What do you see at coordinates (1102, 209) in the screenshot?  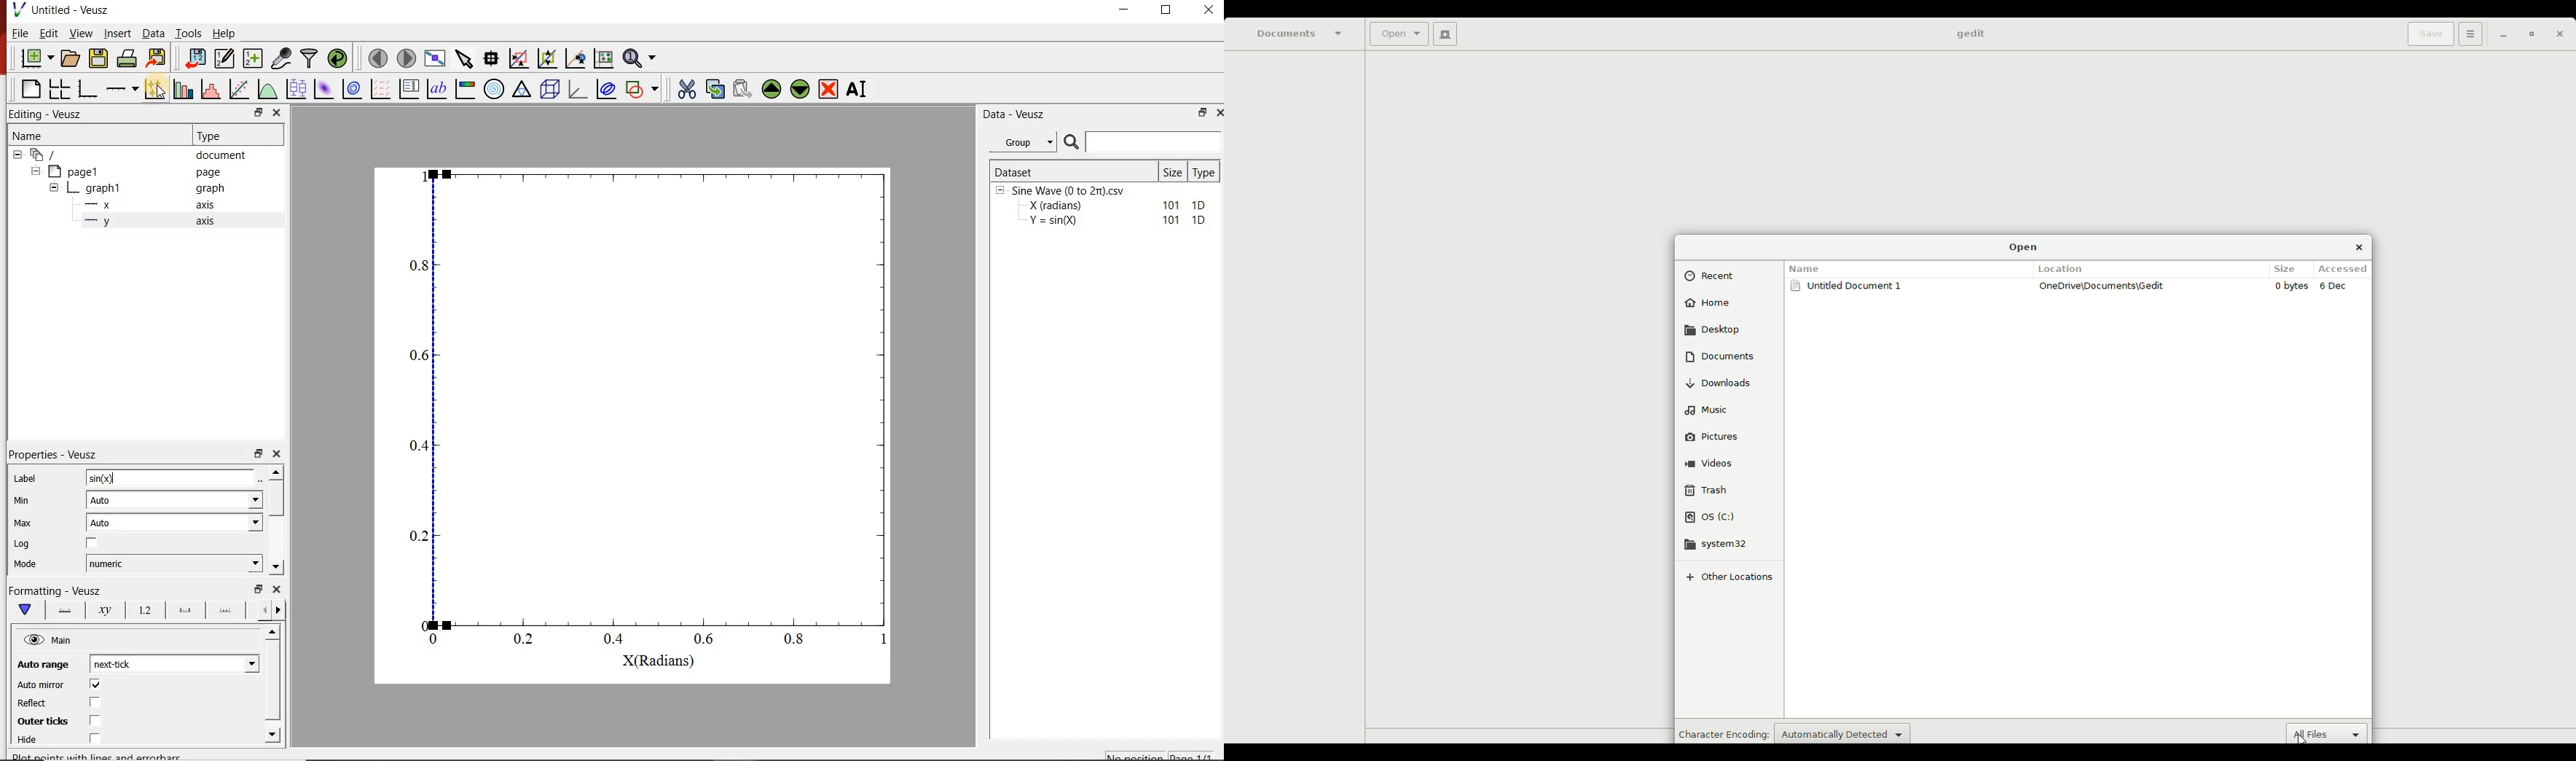 I see `Sine Wave (0 to 2m).csvX (radians) 101 1DY =sin(Q) 101 1D` at bounding box center [1102, 209].